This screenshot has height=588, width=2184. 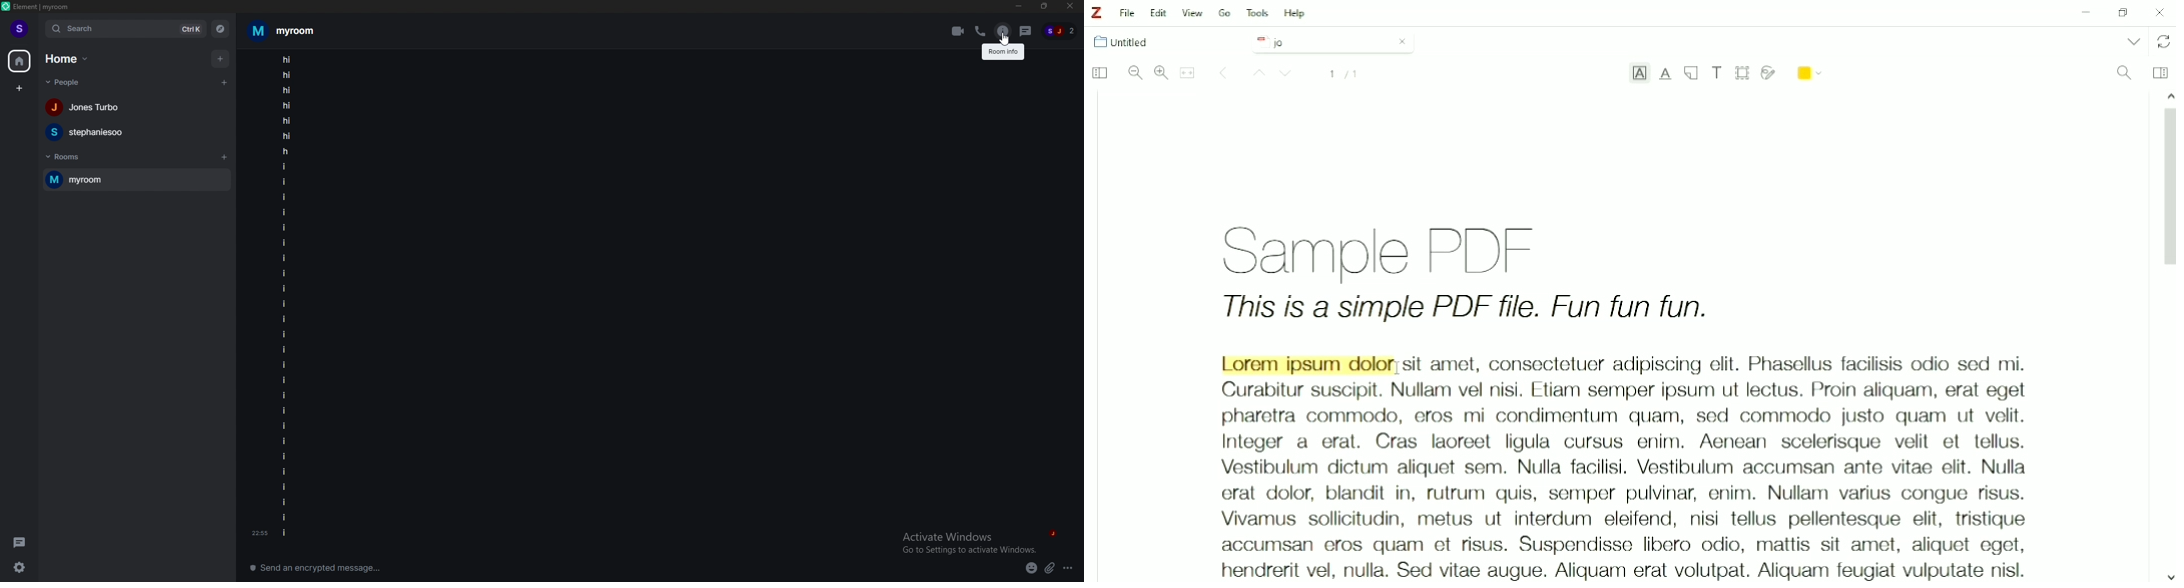 What do you see at coordinates (1622, 480) in the screenshot?
I see `Curabitur suscipit. Nullam vel nisi. Etiam semper ipsum ut lectus. Proin aliquam, erat eget
pharetra commodo, eros mi condimentum quam, sed commodo justo quam ut velit.
Integer a eral. Cras laoreet ligula cursus enim. Aenean scelerisque velit et tellus.
Vestibulum dictum aliquet sem. Nulla facilisi. Vestibulum accumsan ante vitae elit. Nulla
erat dolor, blandit in, rutrum quis, semper pulvinar, enim. Nullam varius congue risus.
Vivamus sollicitudin, metus ut interdum eleifend, nisi tellus pellentesque elit, tristique
accumsan eros quam et risus. Suspendisse libero odio, mattis sit amet, aliquet eget,
hendrerit vel, nulla. Sed vitae augue. Aliquam erat volutpat. Aliquam feugiat vulputate nisl.` at bounding box center [1622, 480].